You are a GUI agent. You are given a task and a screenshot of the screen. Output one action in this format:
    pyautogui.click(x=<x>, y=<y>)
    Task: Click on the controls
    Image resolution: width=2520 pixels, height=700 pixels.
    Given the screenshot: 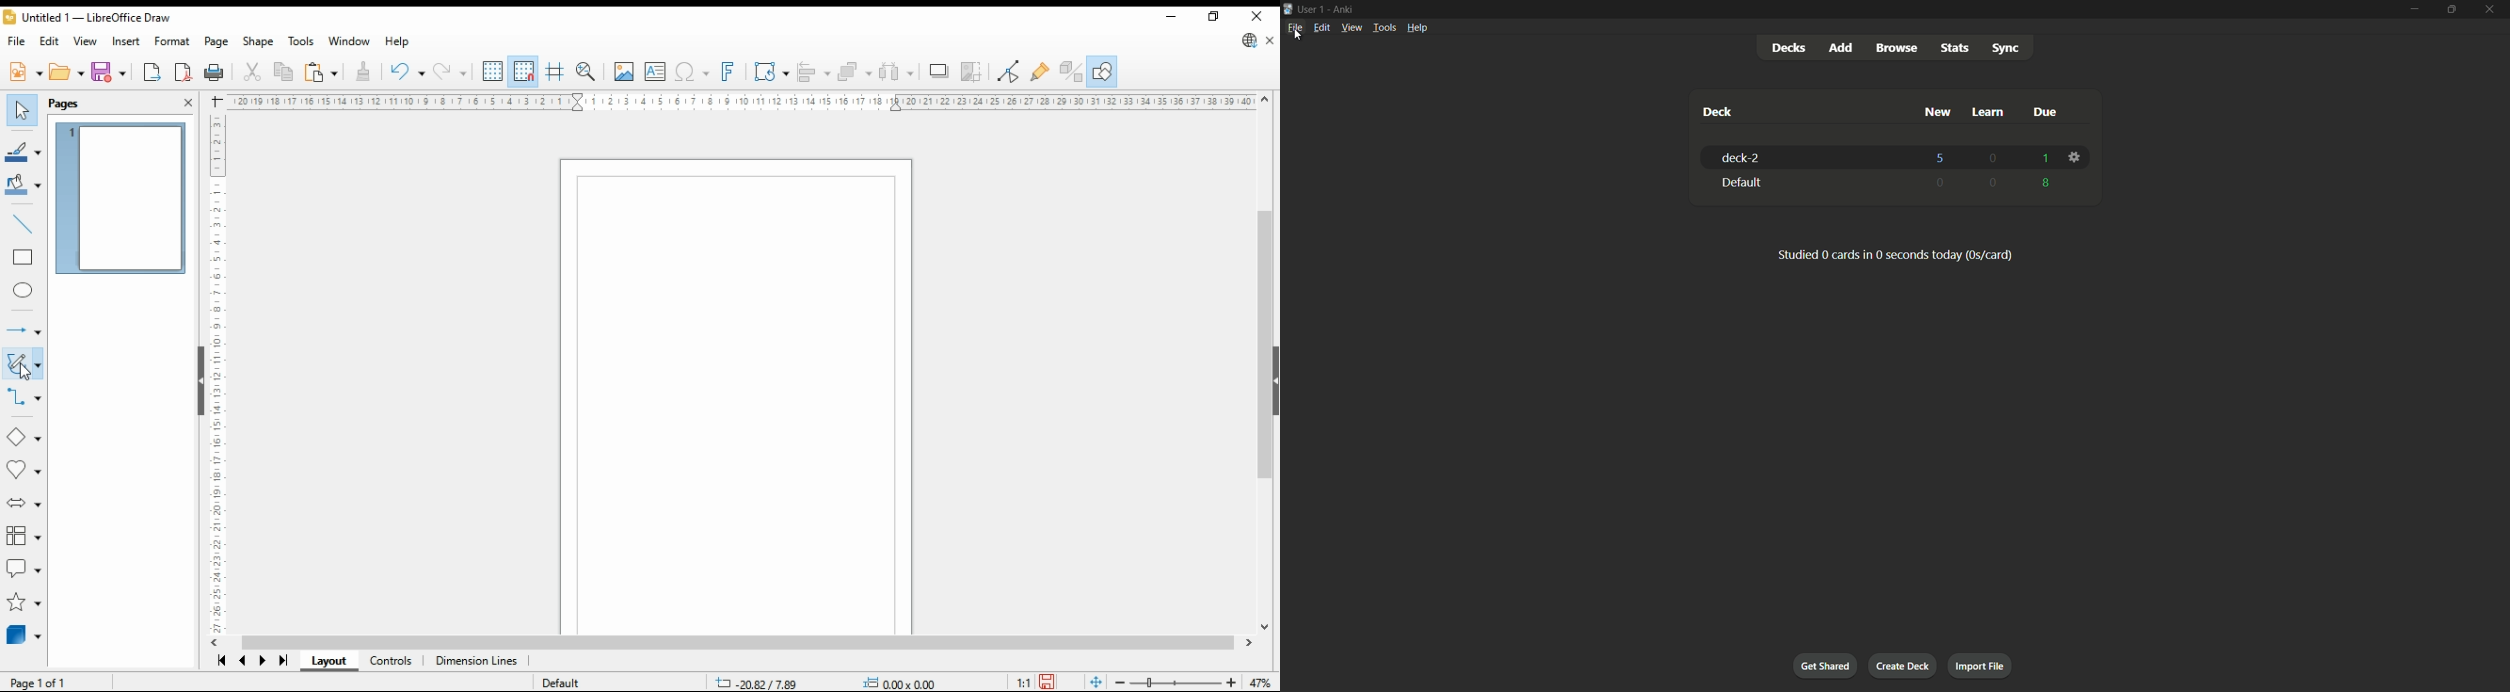 What is the action you would take?
    pyautogui.click(x=392, y=661)
    